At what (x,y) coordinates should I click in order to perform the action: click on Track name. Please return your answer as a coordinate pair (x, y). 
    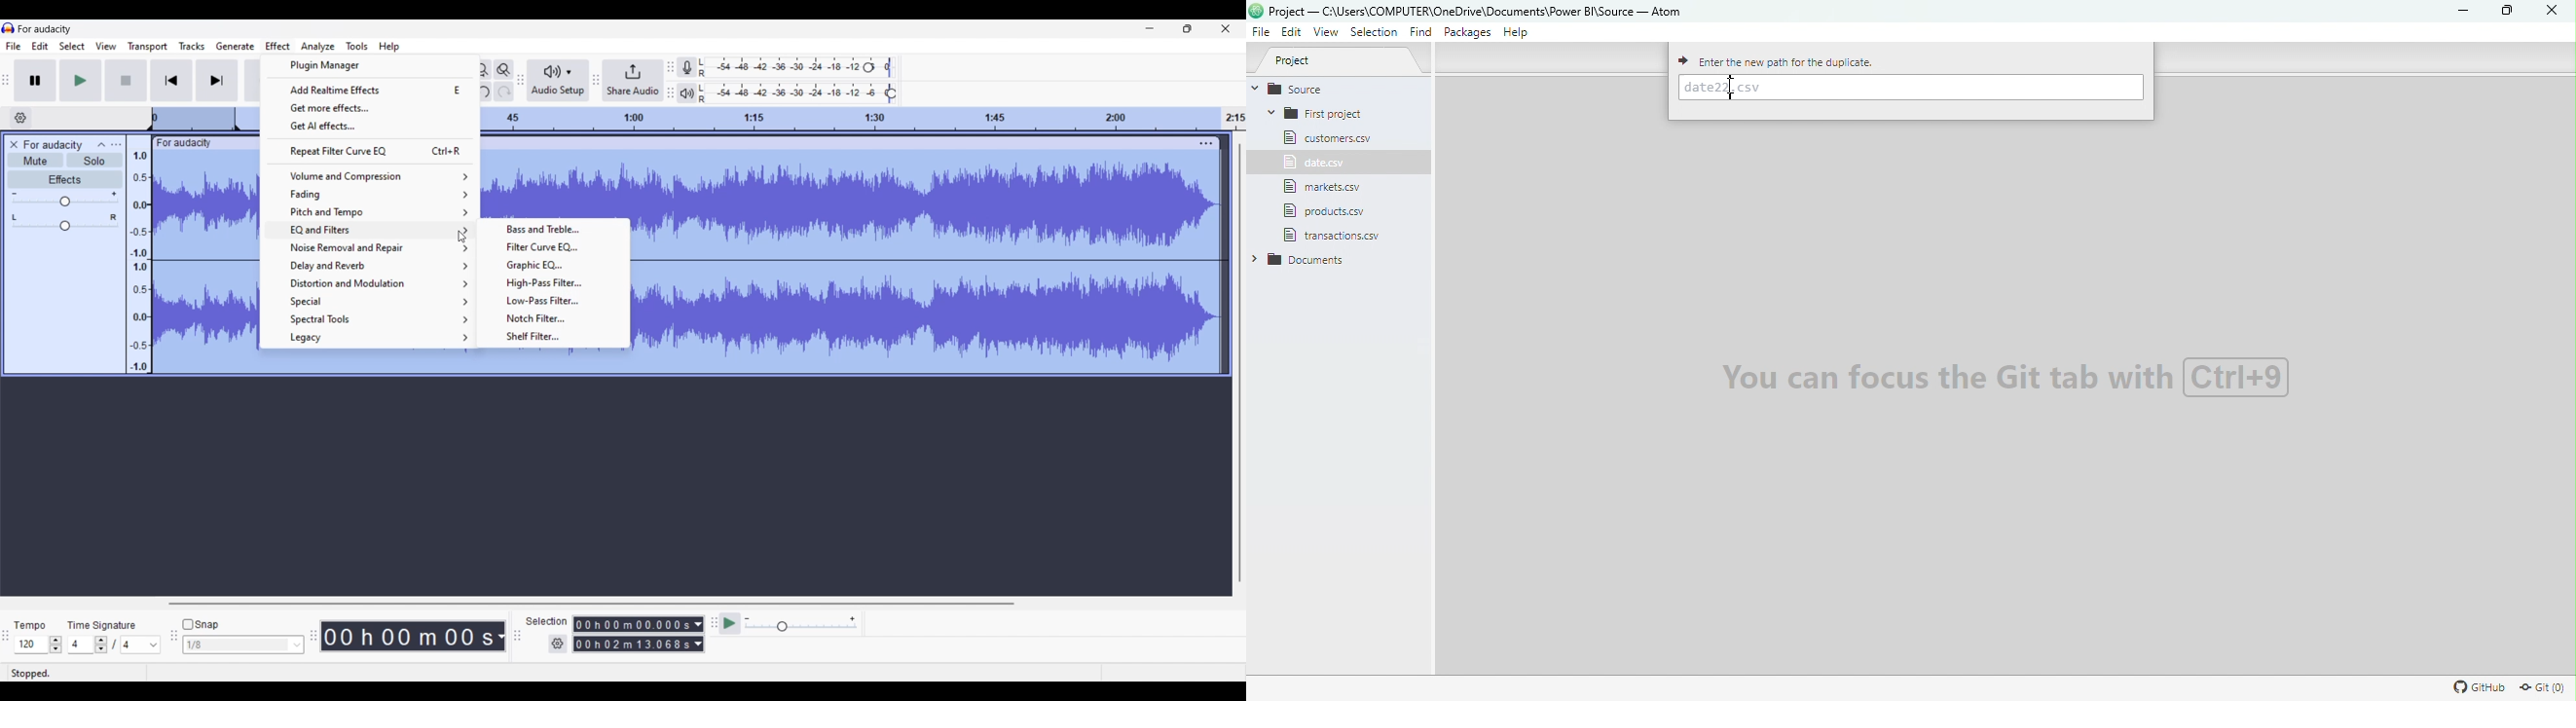
    Looking at the image, I should click on (184, 143).